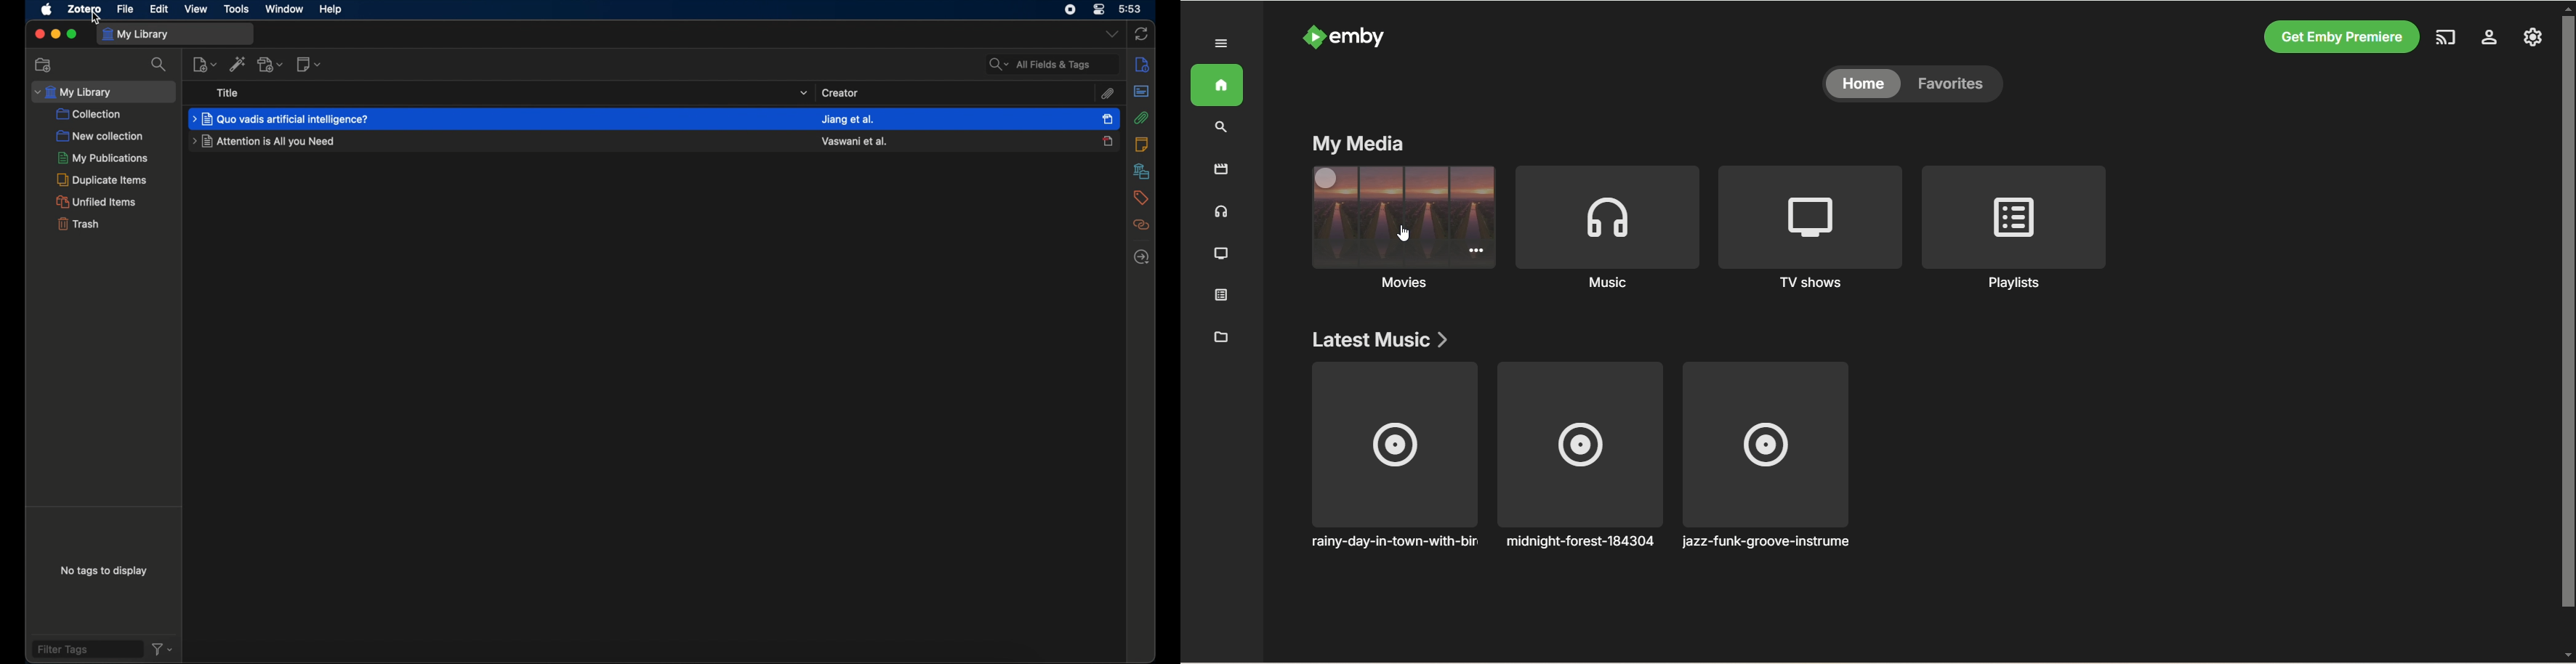 The image size is (2576, 672). I want to click on new item, so click(206, 65).